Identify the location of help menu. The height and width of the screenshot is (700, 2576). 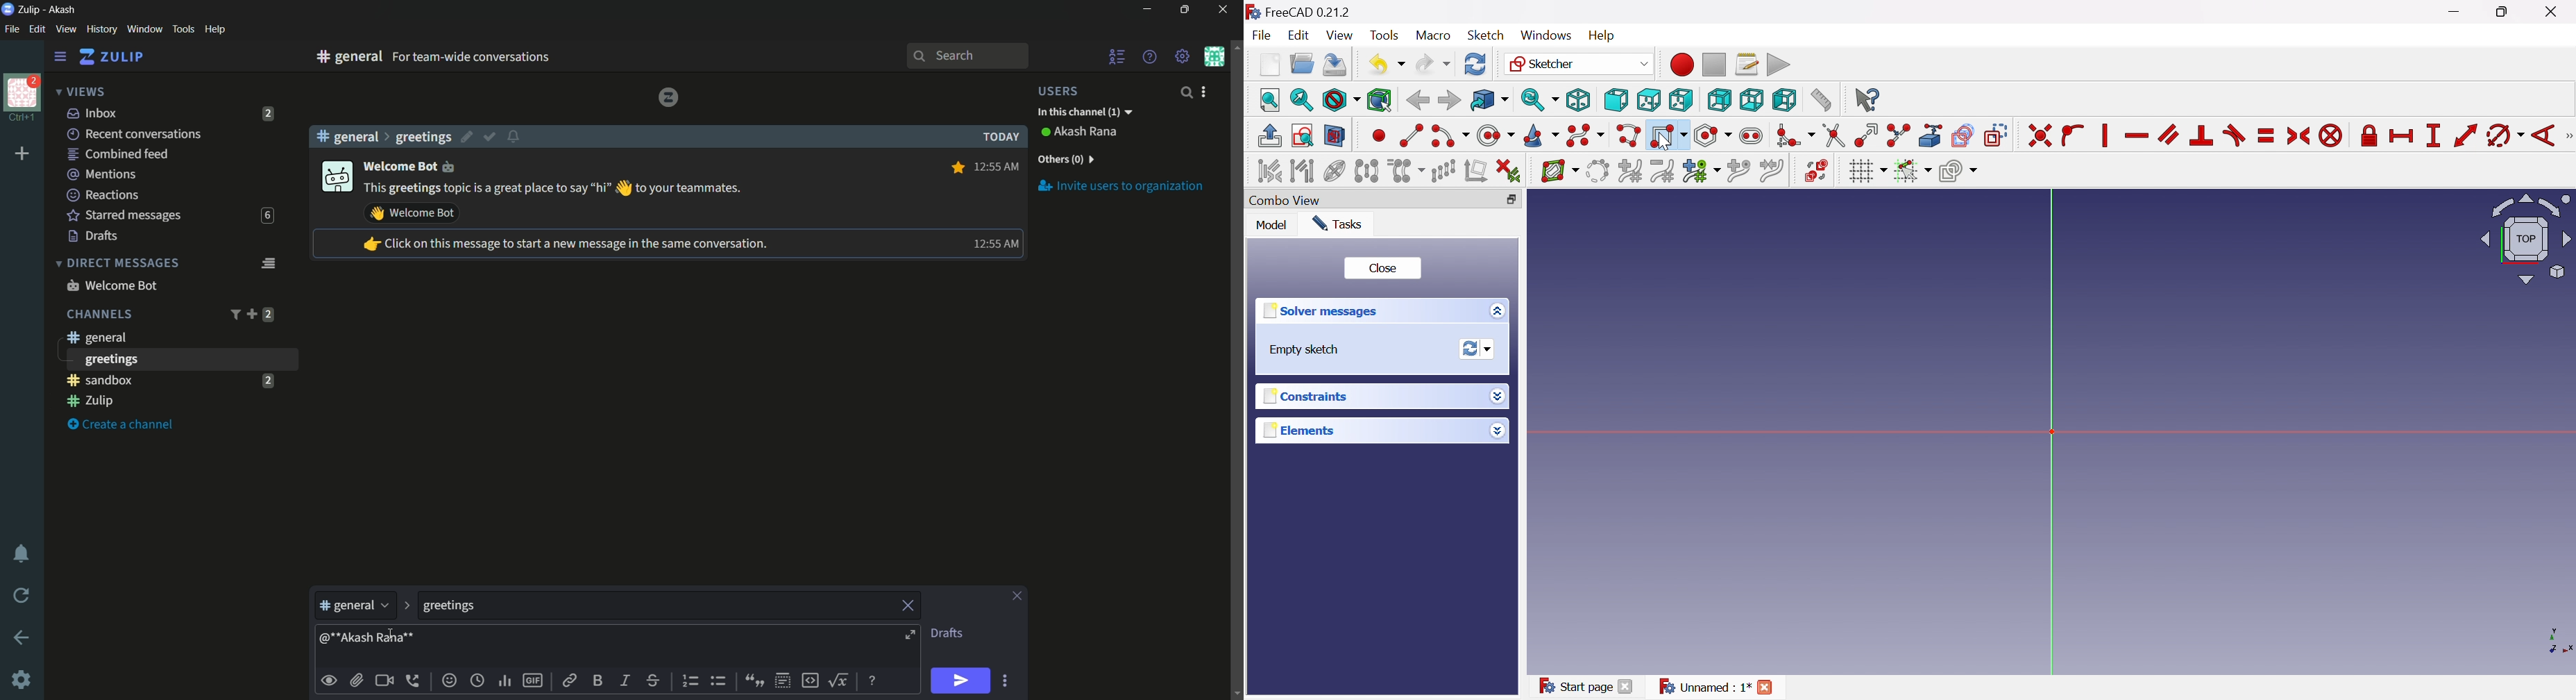
(214, 30).